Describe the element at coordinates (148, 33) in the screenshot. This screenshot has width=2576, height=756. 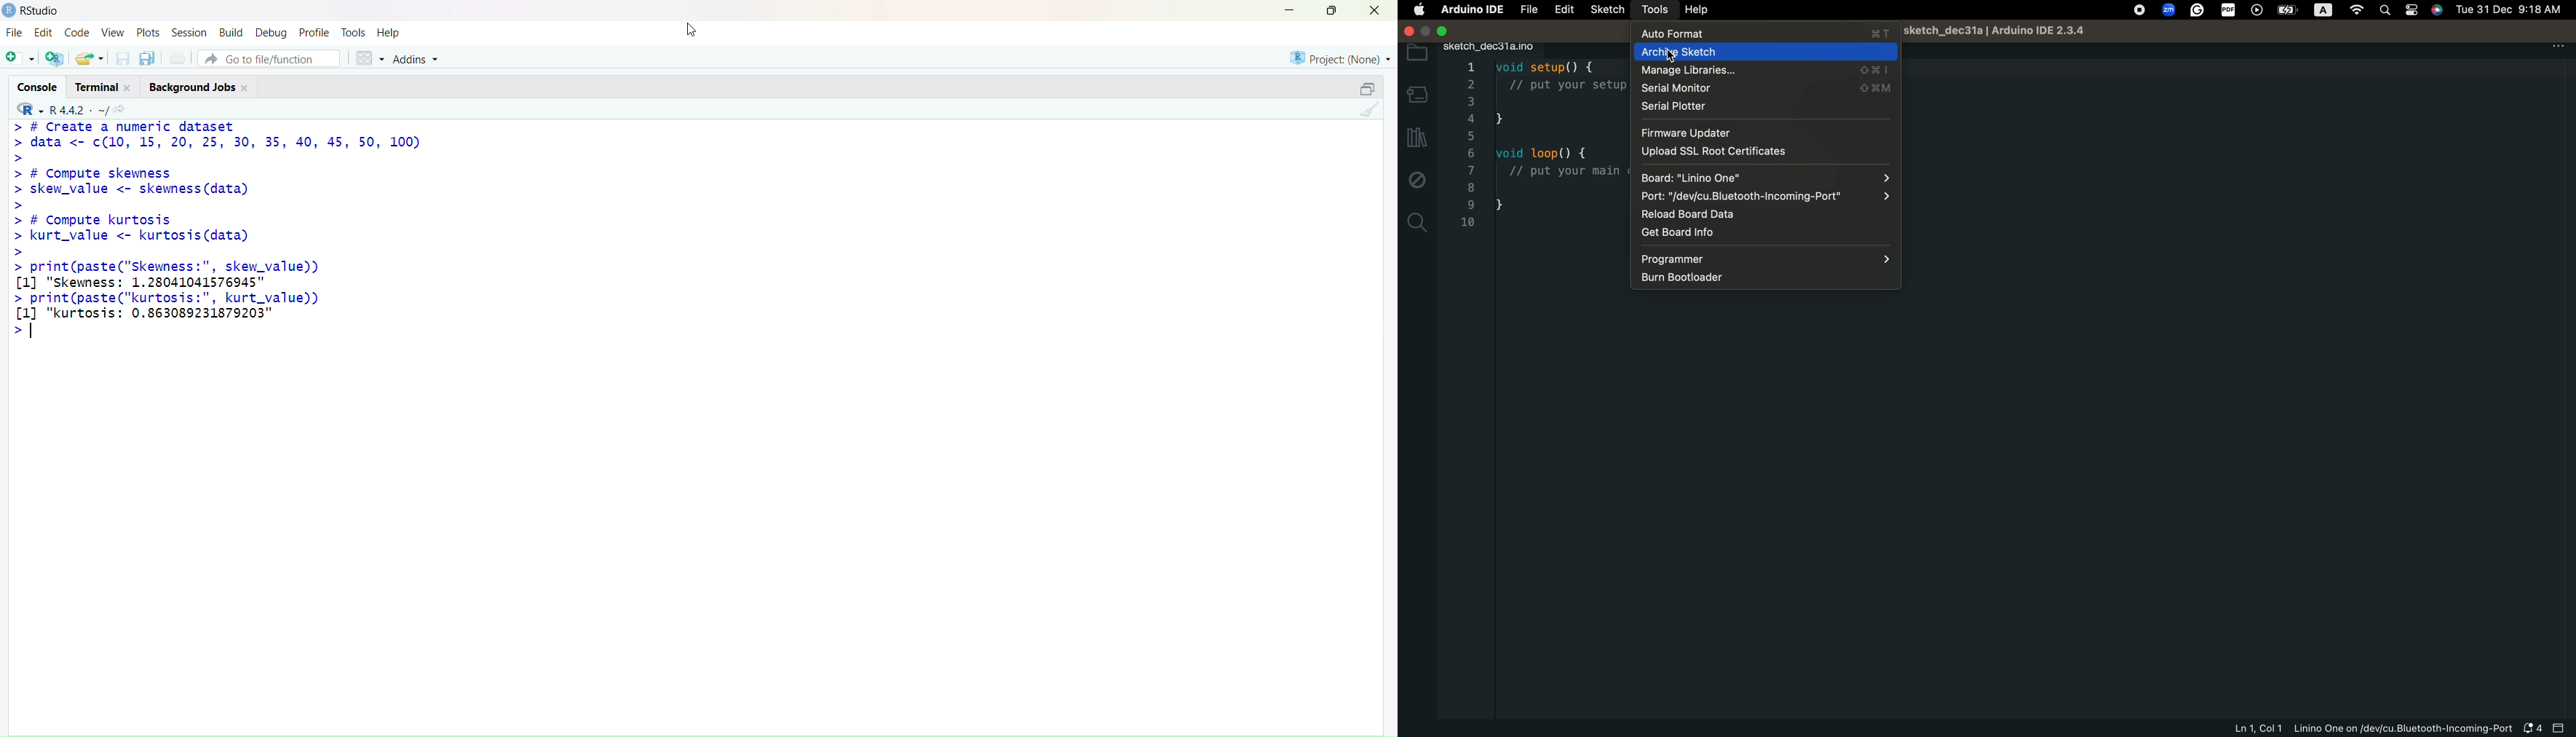
I see `Plots` at that location.